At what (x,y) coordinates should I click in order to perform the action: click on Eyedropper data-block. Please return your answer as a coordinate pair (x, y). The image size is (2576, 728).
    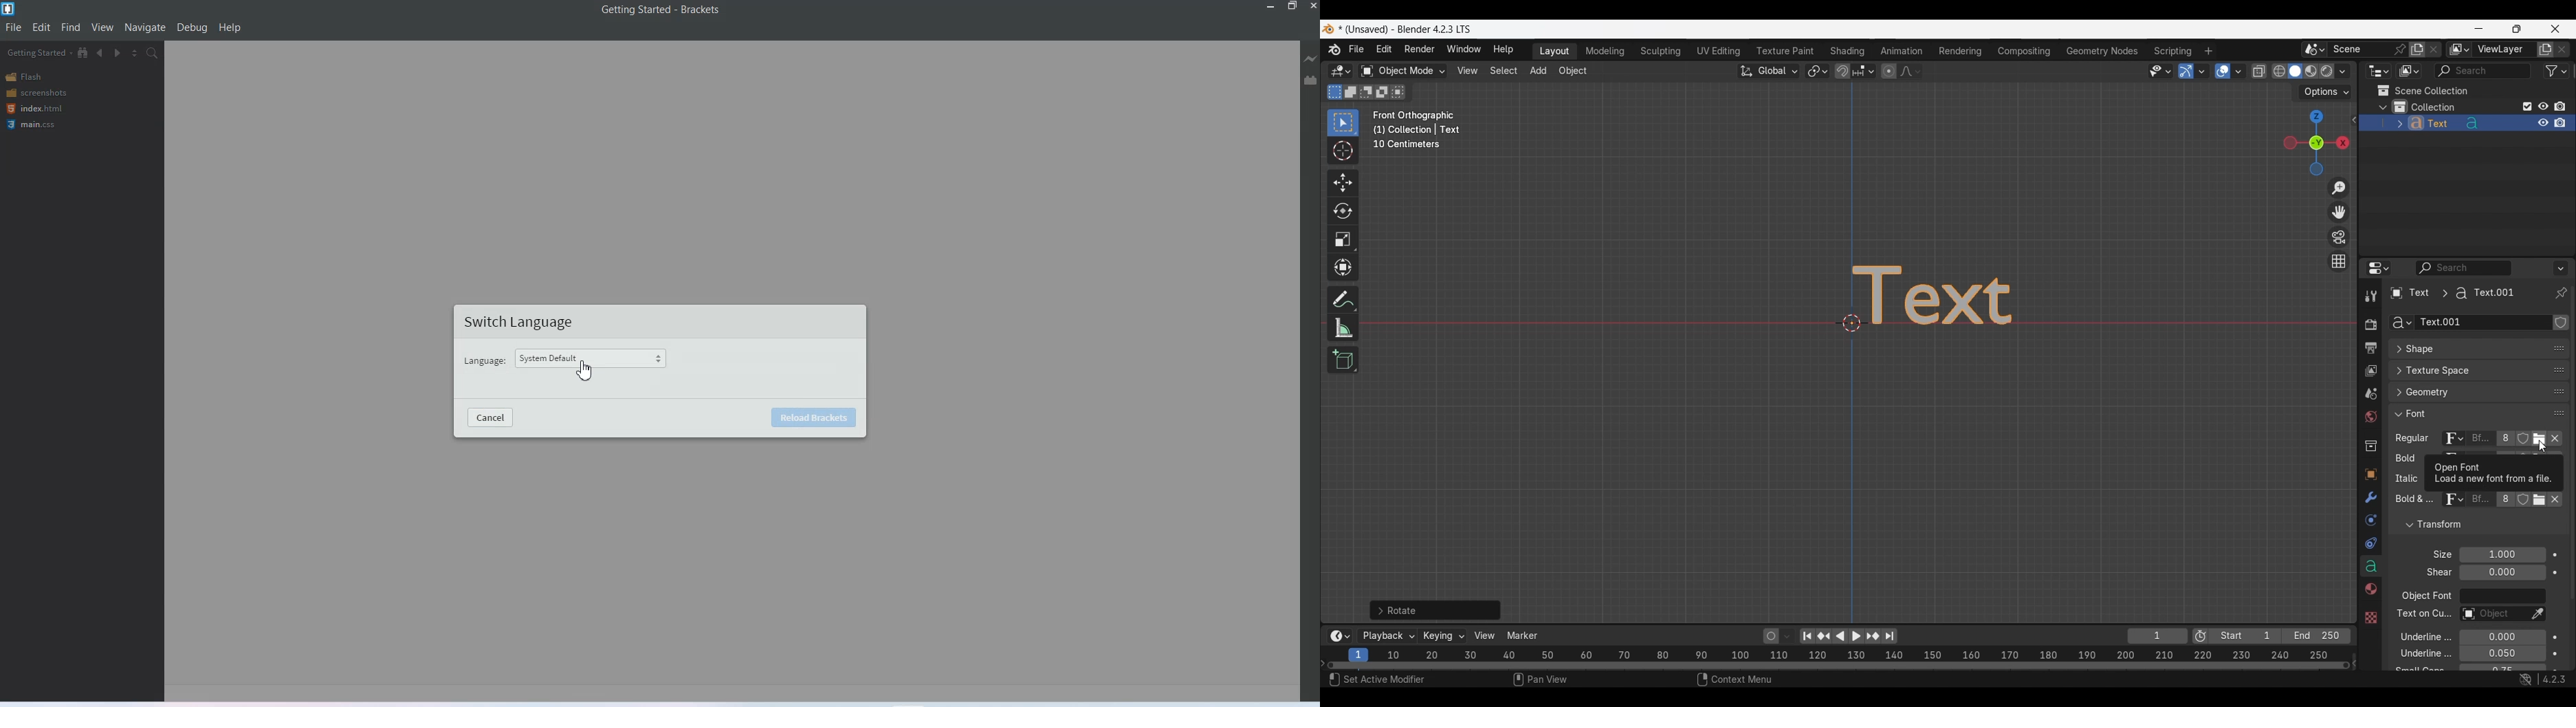
    Looking at the image, I should click on (2537, 615).